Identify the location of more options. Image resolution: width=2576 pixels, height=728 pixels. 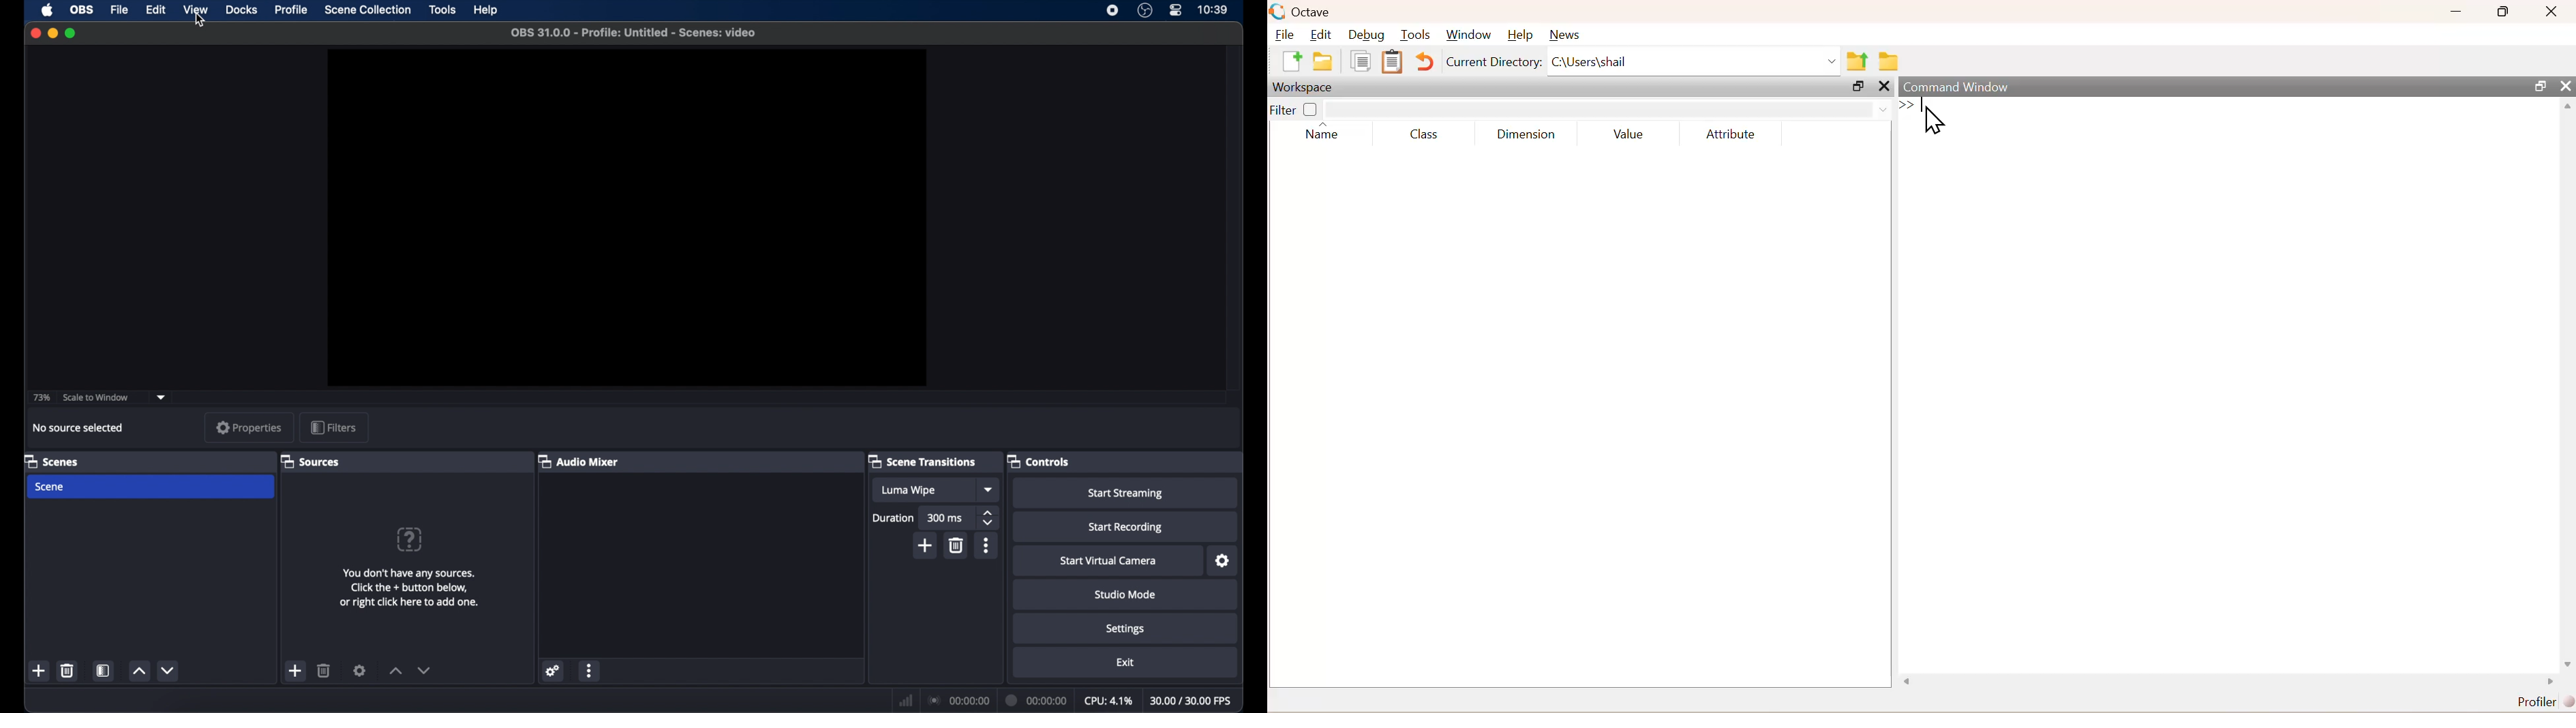
(986, 545).